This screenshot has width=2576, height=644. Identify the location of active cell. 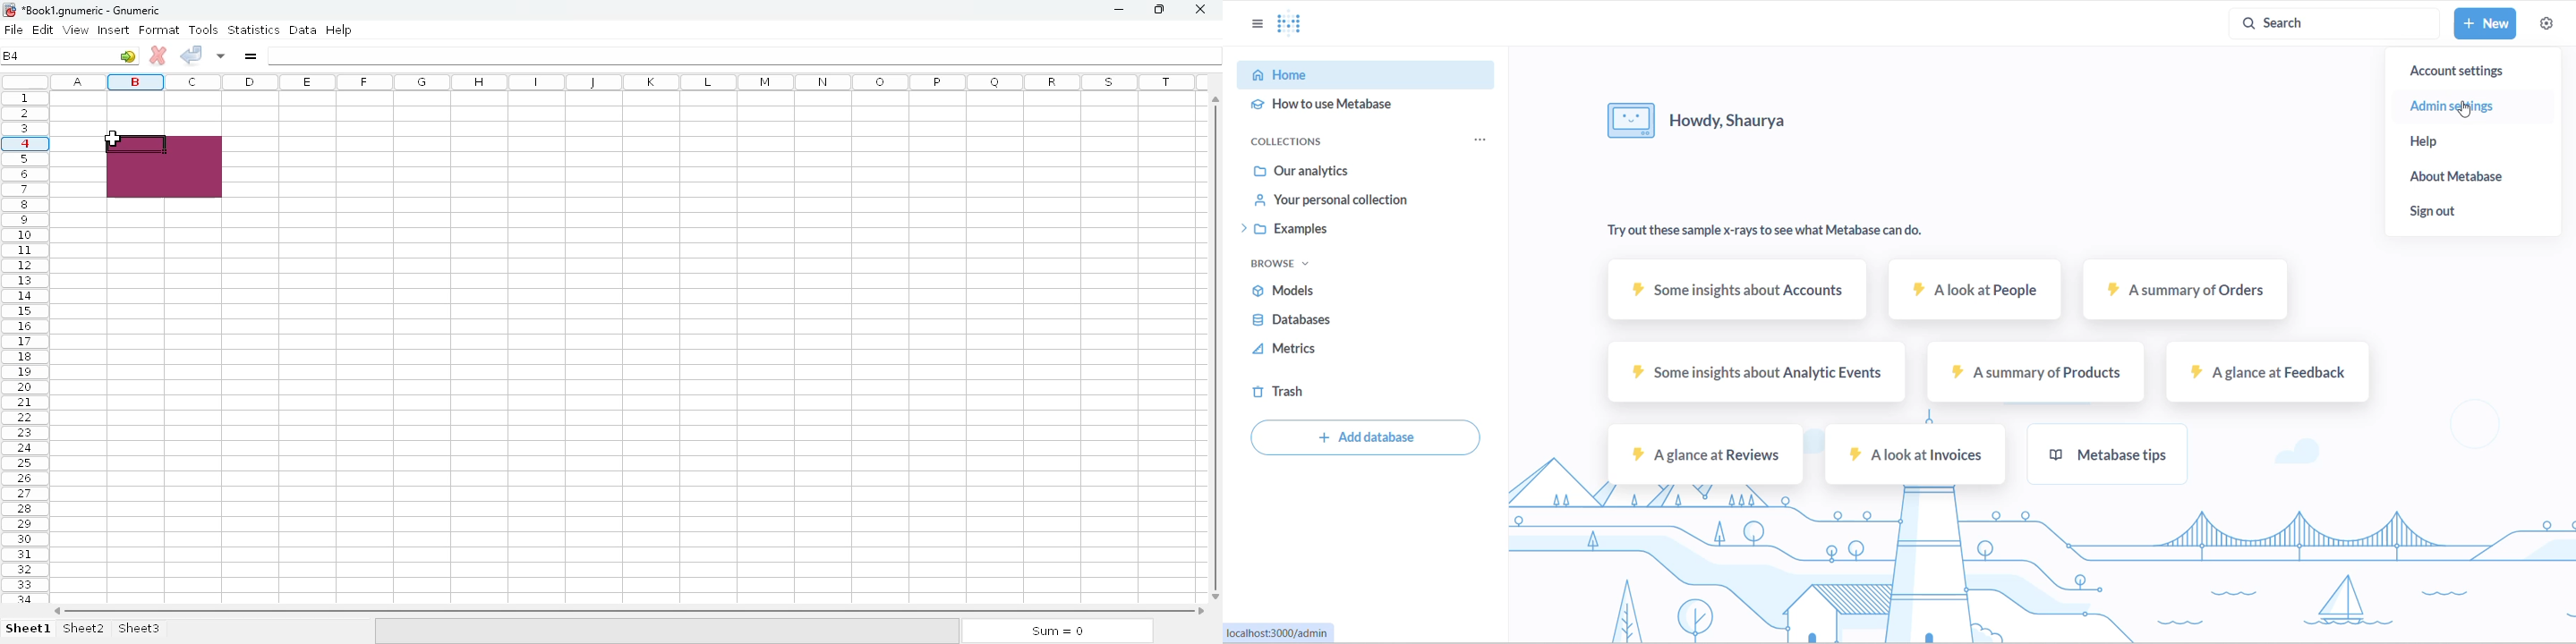
(135, 147).